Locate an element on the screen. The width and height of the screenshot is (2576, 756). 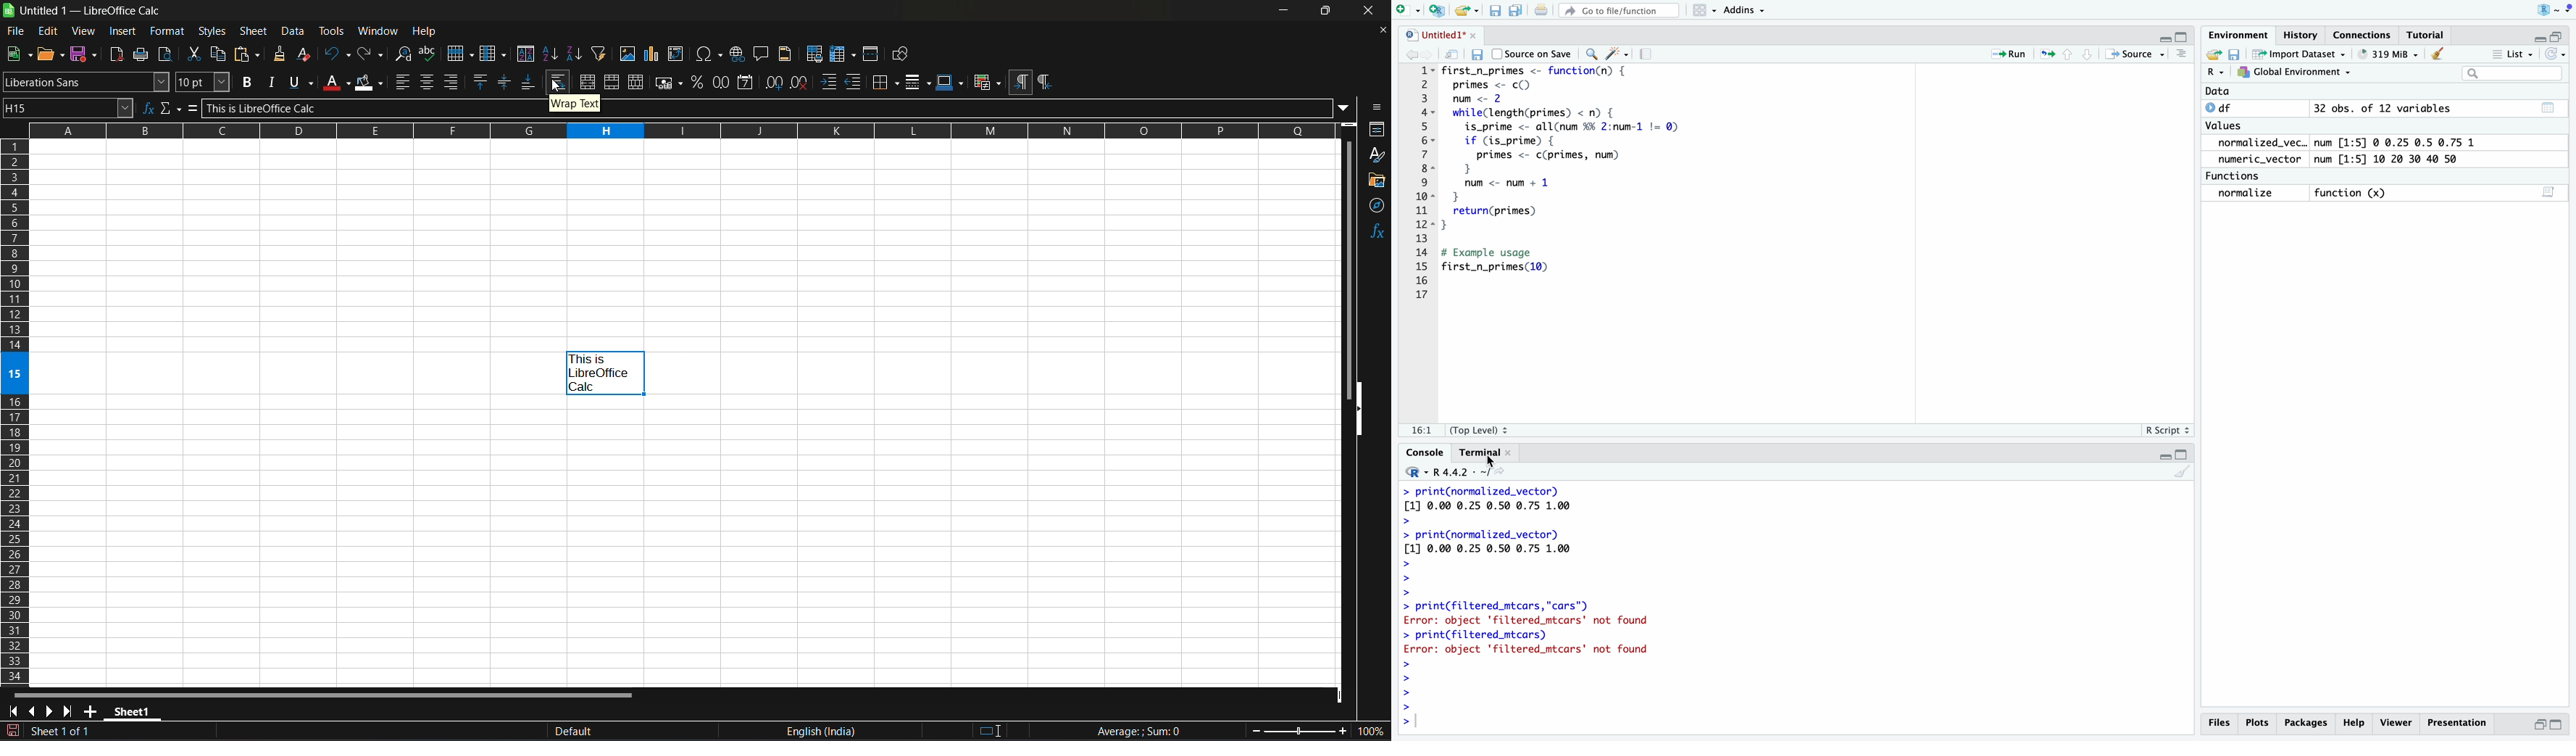
= Run is located at coordinates (2011, 54).